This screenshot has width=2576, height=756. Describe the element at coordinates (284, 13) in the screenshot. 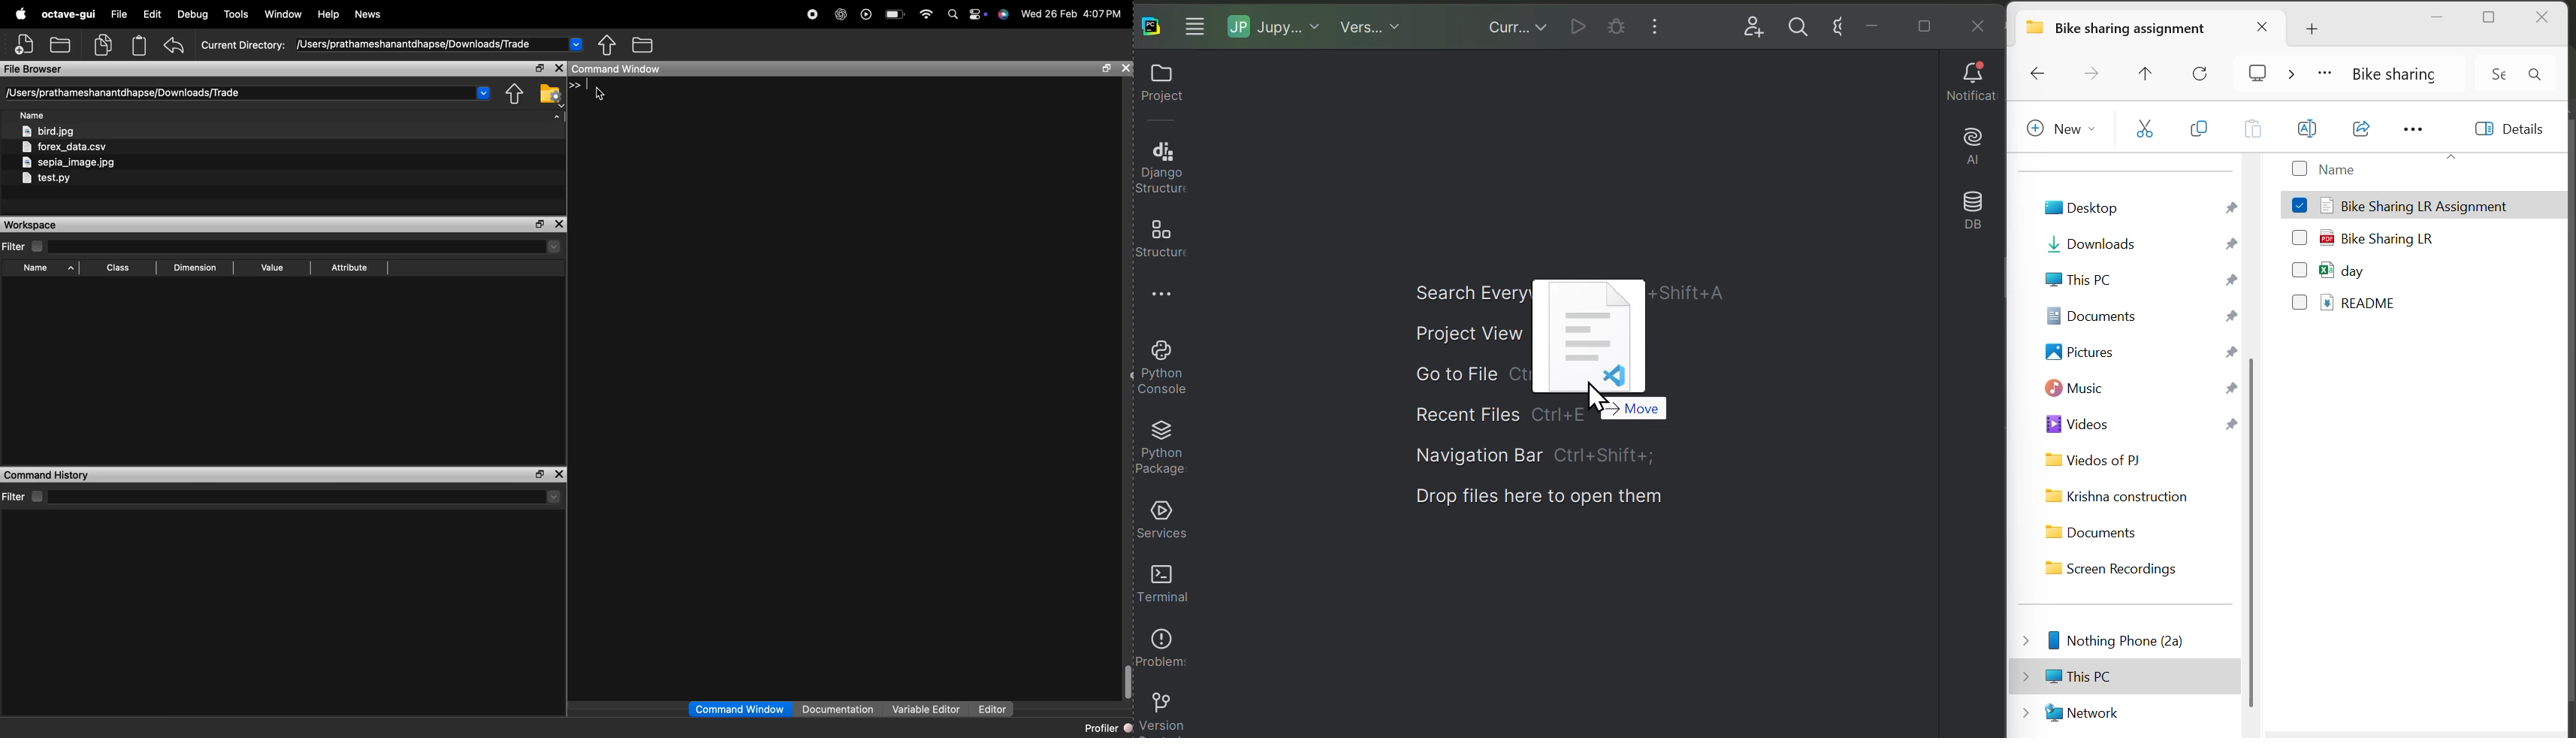

I see `Window` at that location.